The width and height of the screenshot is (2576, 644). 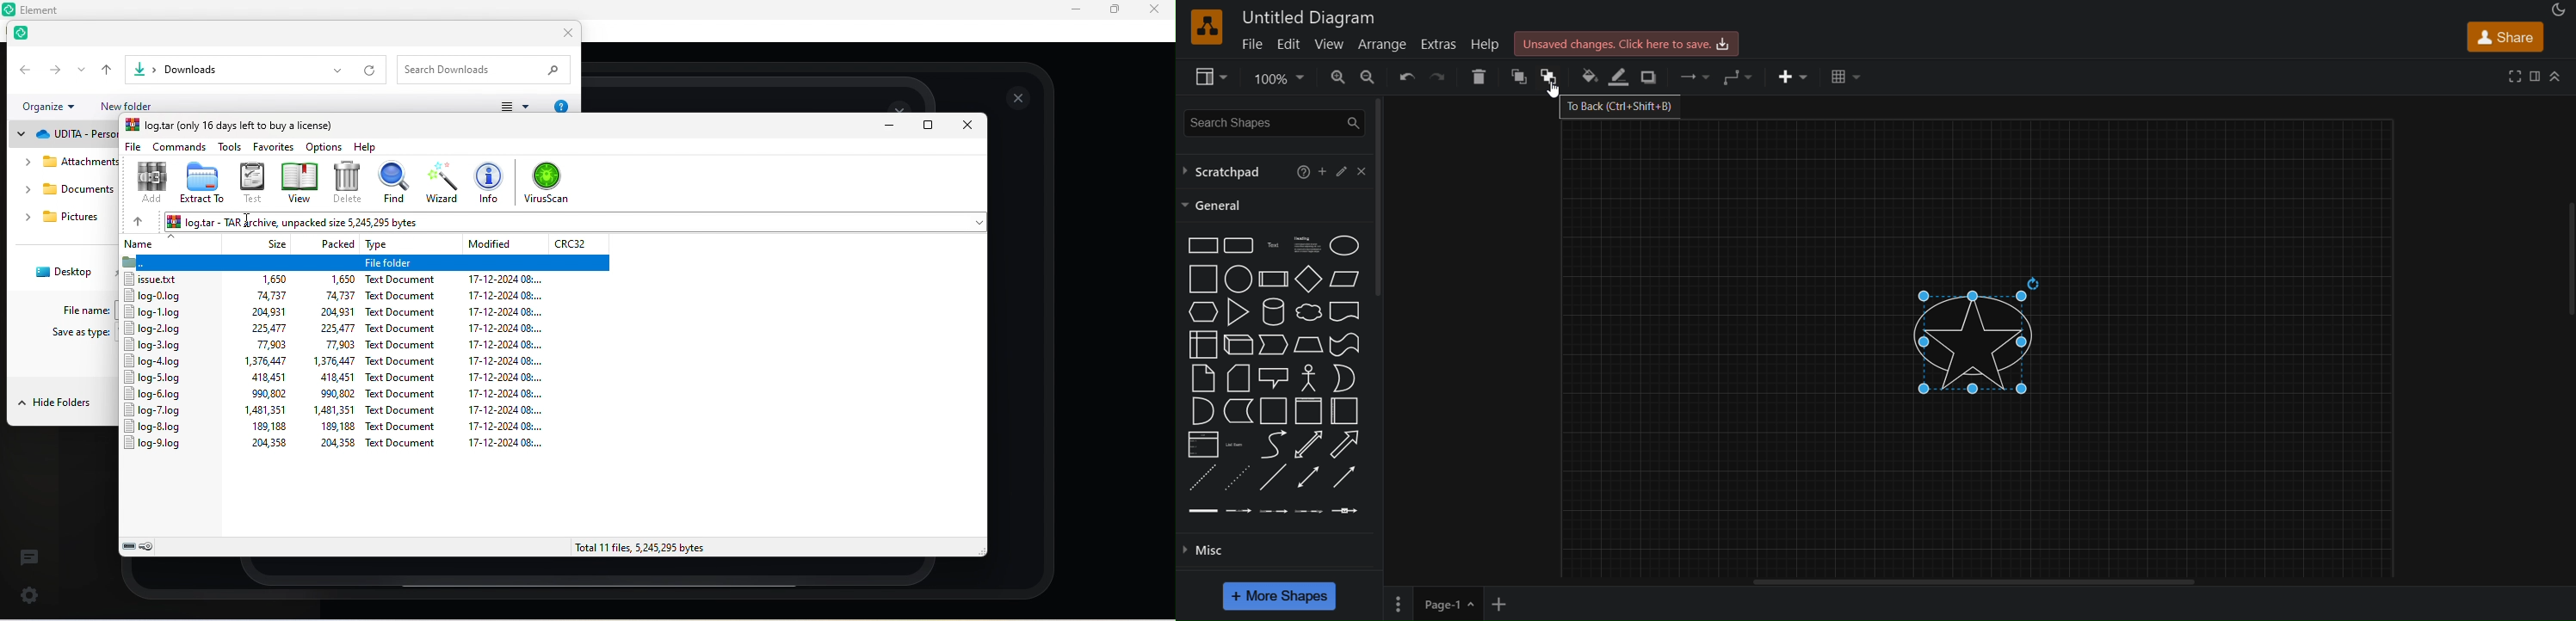 What do you see at coordinates (1309, 17) in the screenshot?
I see `title` at bounding box center [1309, 17].